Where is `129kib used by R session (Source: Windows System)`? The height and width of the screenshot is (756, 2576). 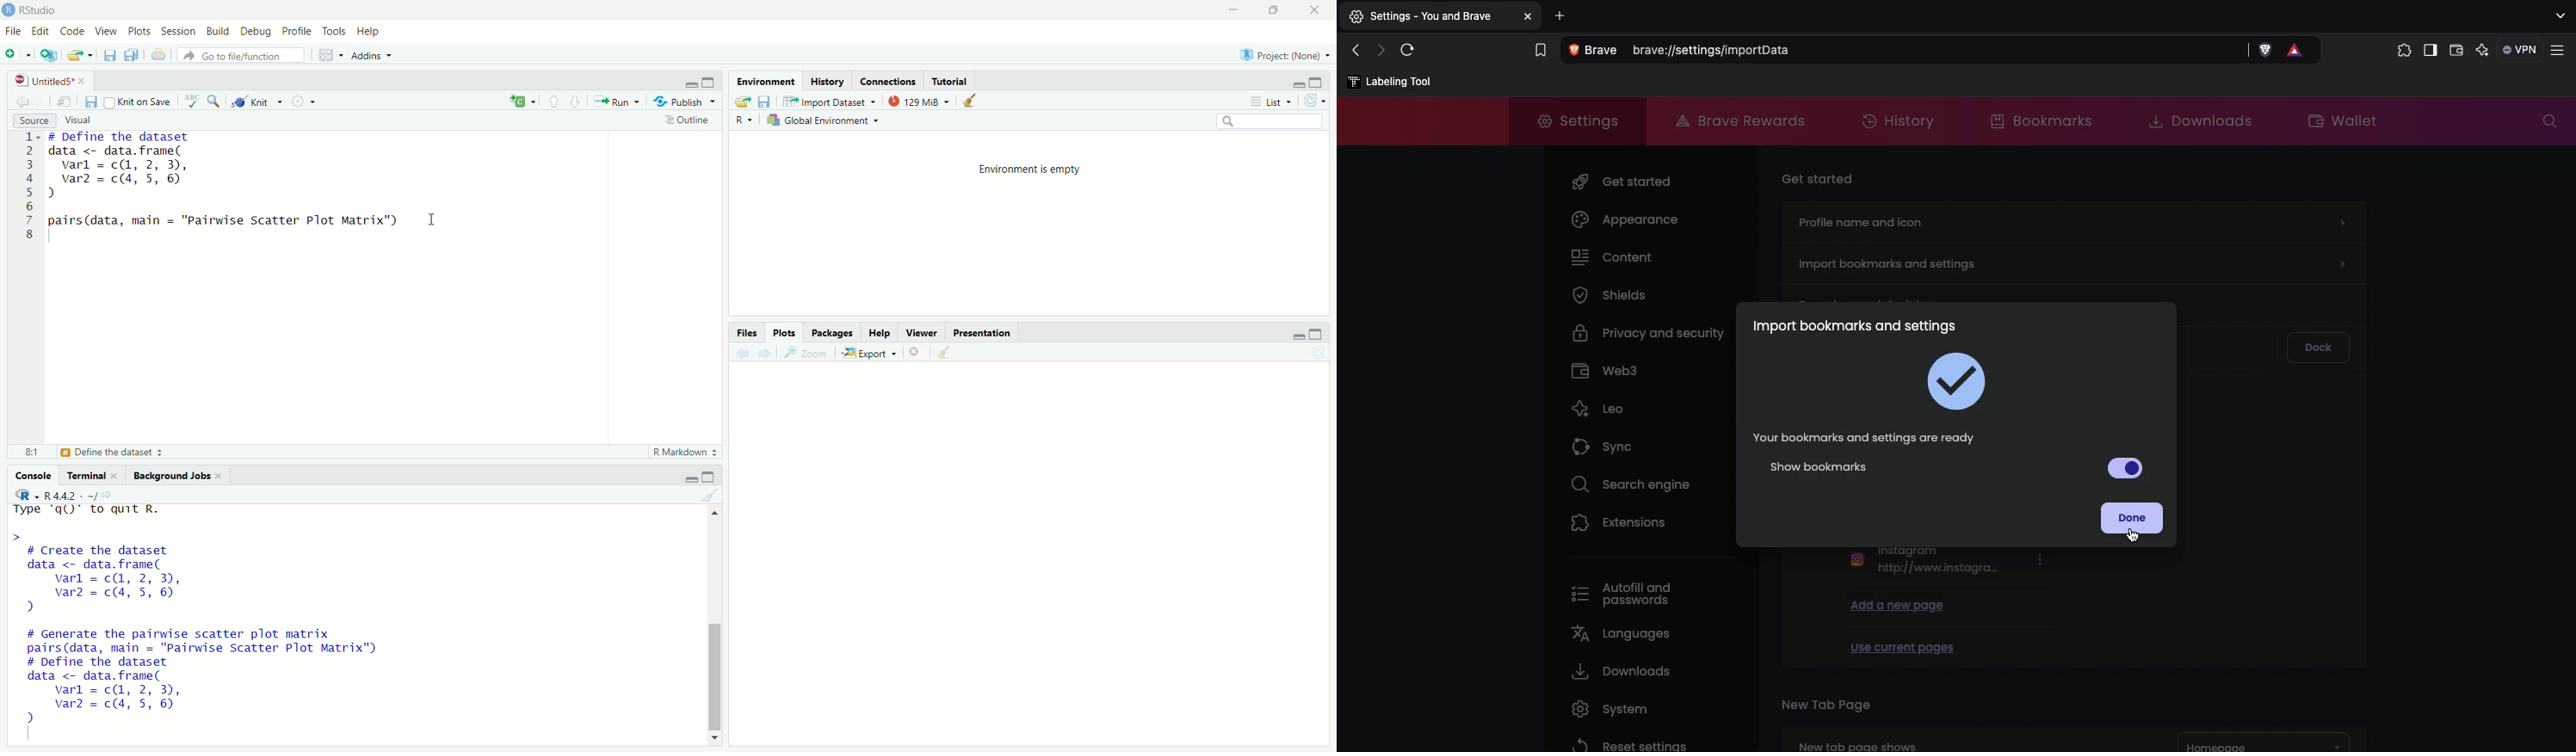 129kib used by R session (Source: Windows System) is located at coordinates (920, 100).